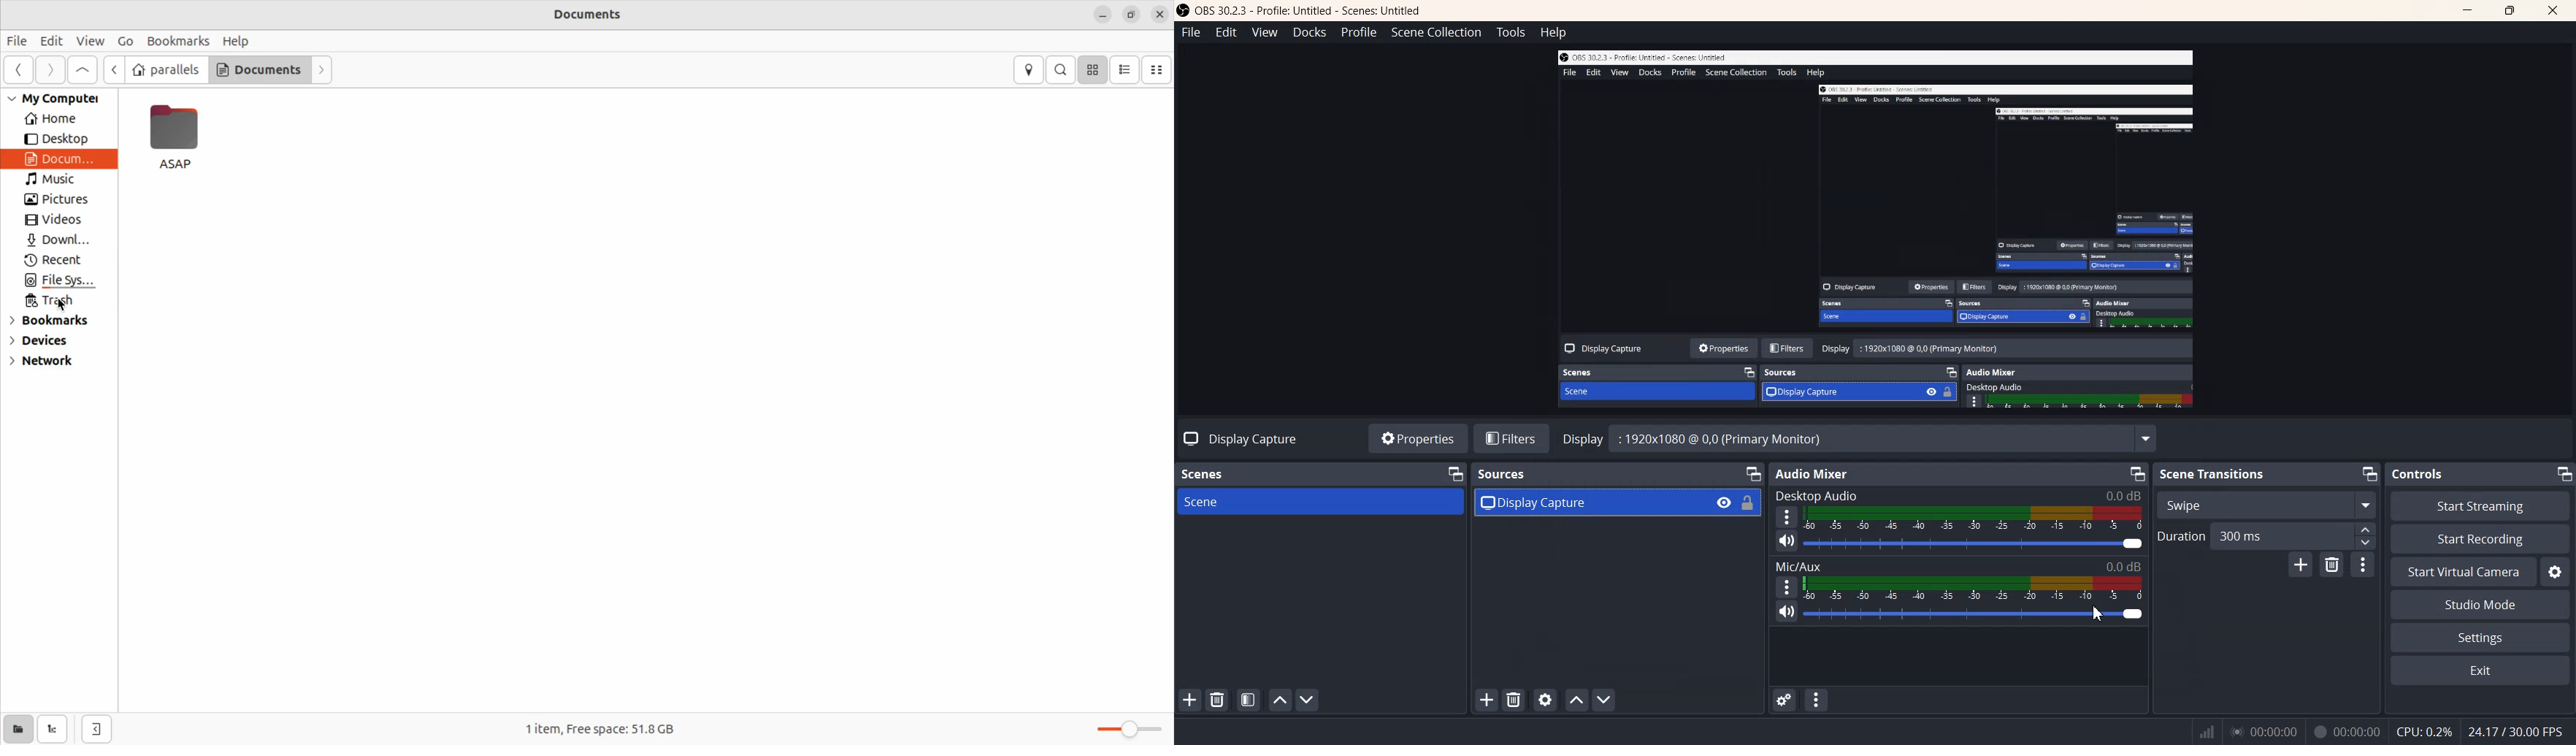 Image resolution: width=2576 pixels, height=756 pixels. Describe the element at coordinates (1786, 612) in the screenshot. I see `Mute/Unmute` at that location.